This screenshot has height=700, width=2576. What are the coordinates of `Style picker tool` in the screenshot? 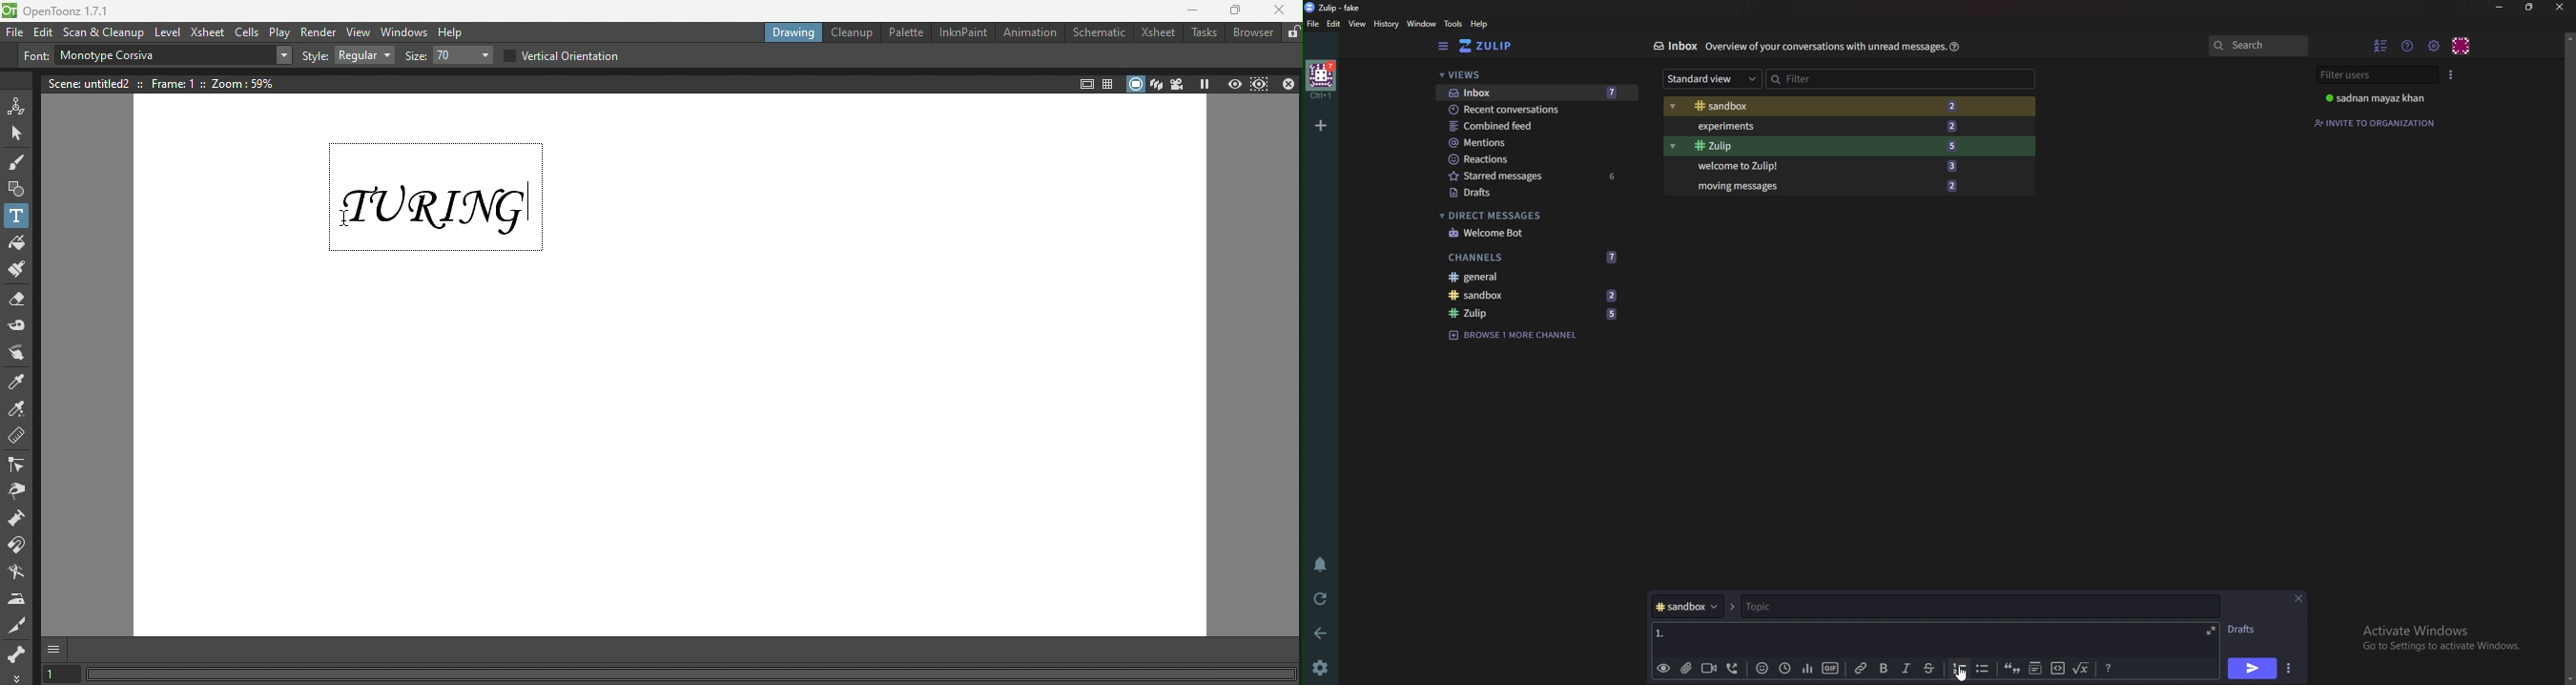 It's located at (19, 381).